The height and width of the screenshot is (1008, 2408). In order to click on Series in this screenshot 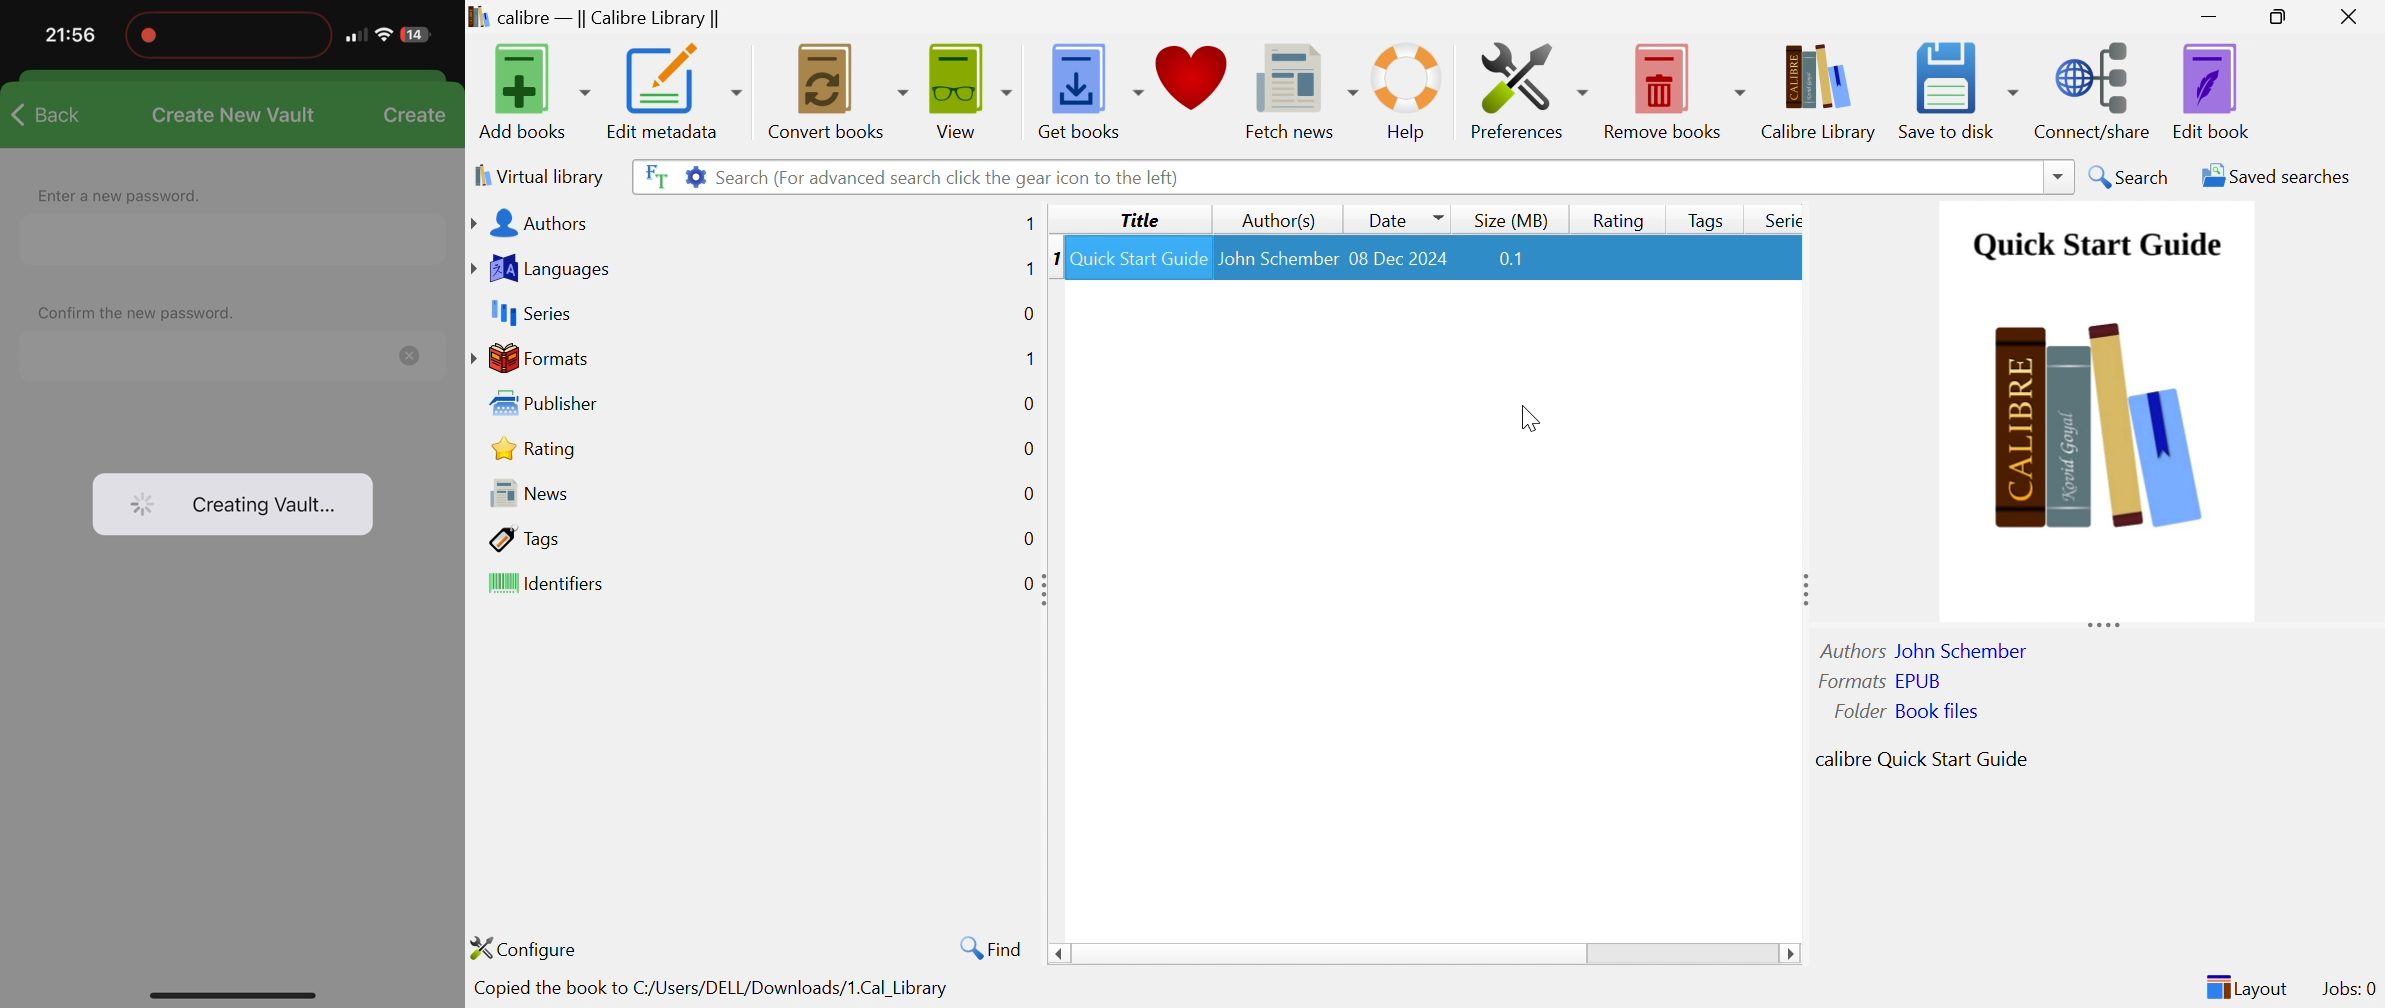, I will do `click(1780, 219)`.